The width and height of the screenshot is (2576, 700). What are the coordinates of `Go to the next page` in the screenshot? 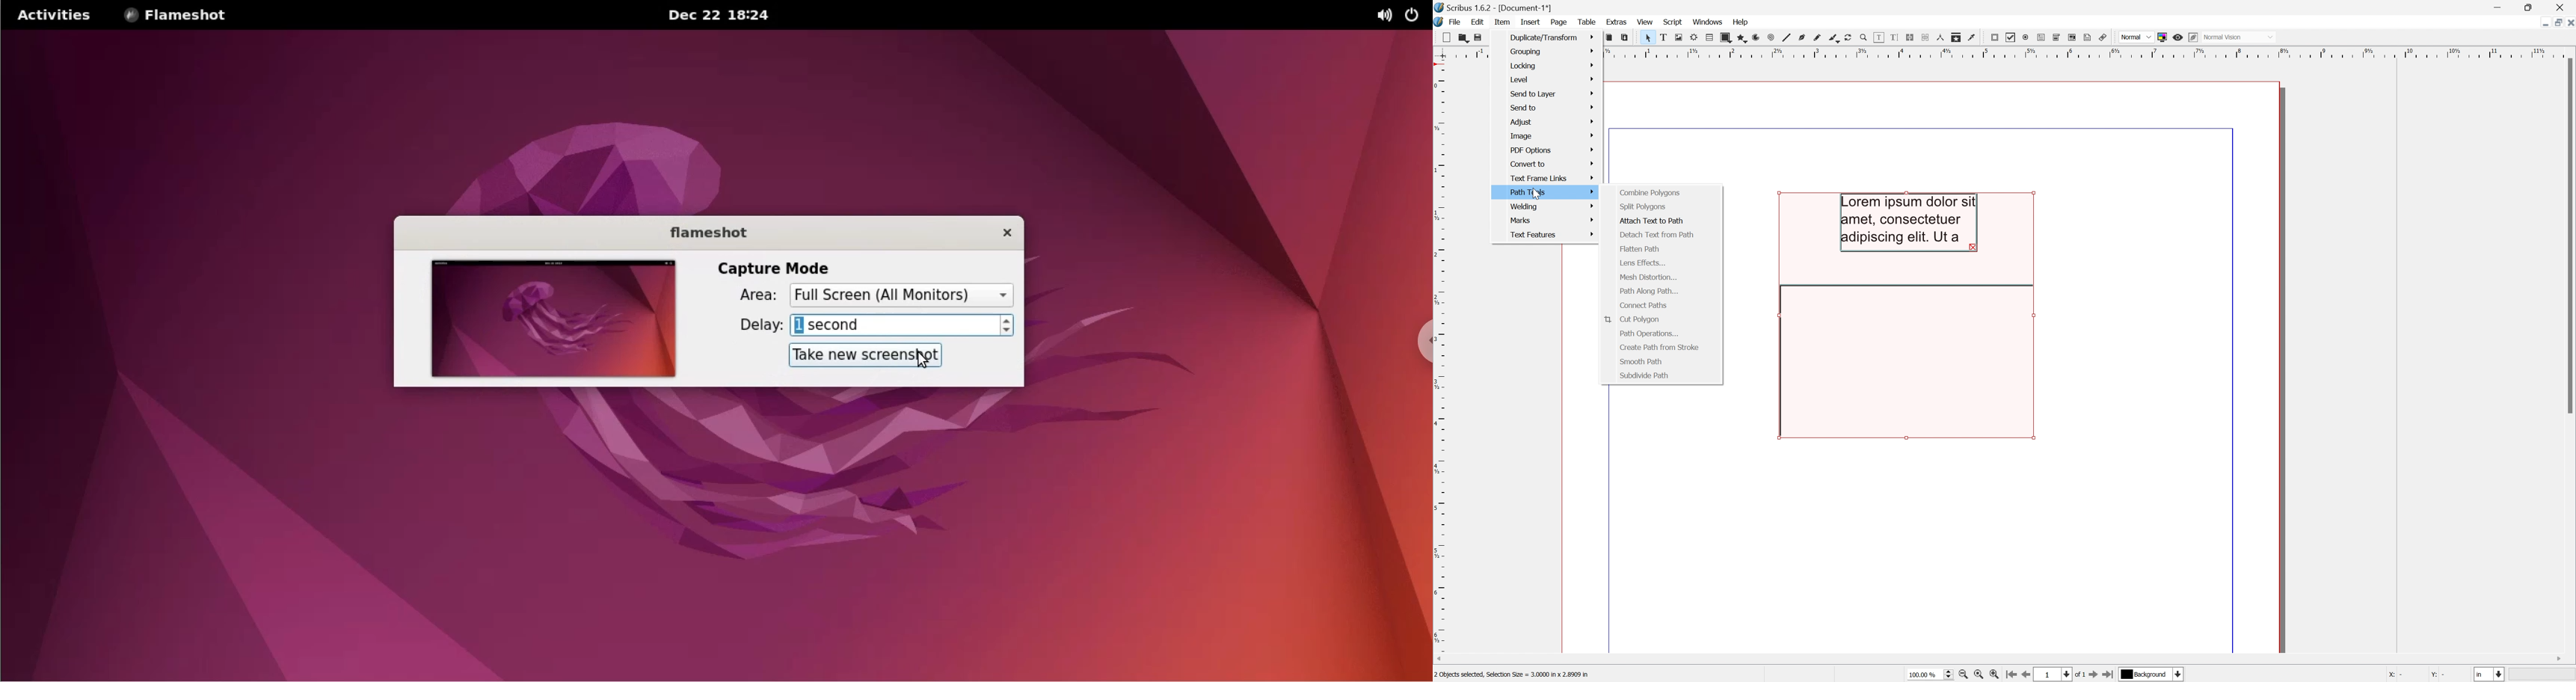 It's located at (2094, 674).